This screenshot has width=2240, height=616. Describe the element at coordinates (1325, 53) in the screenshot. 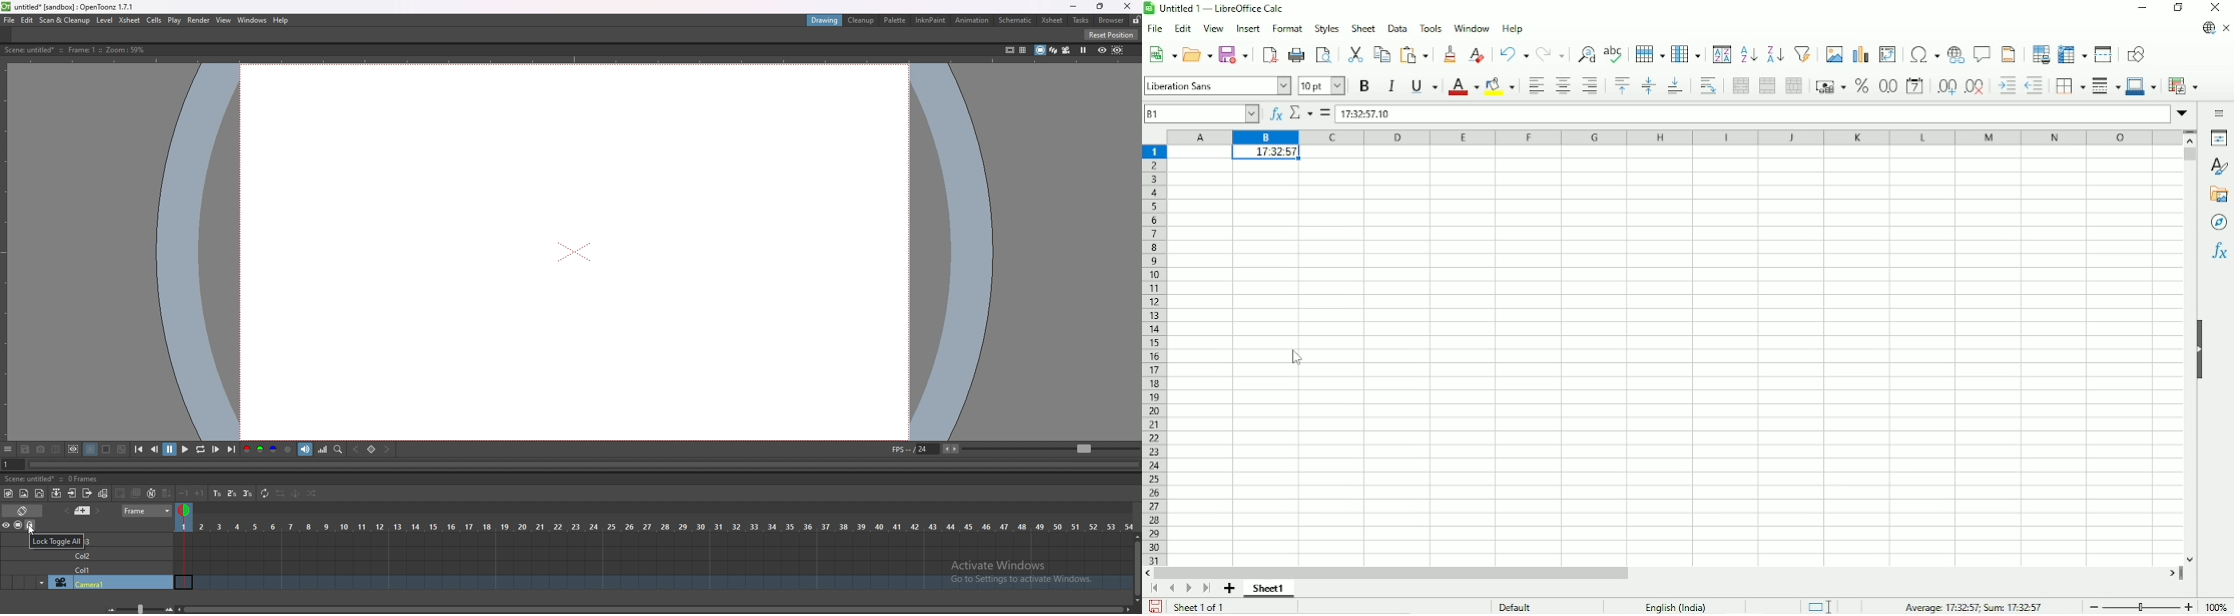

I see `Toggle print preview` at that location.